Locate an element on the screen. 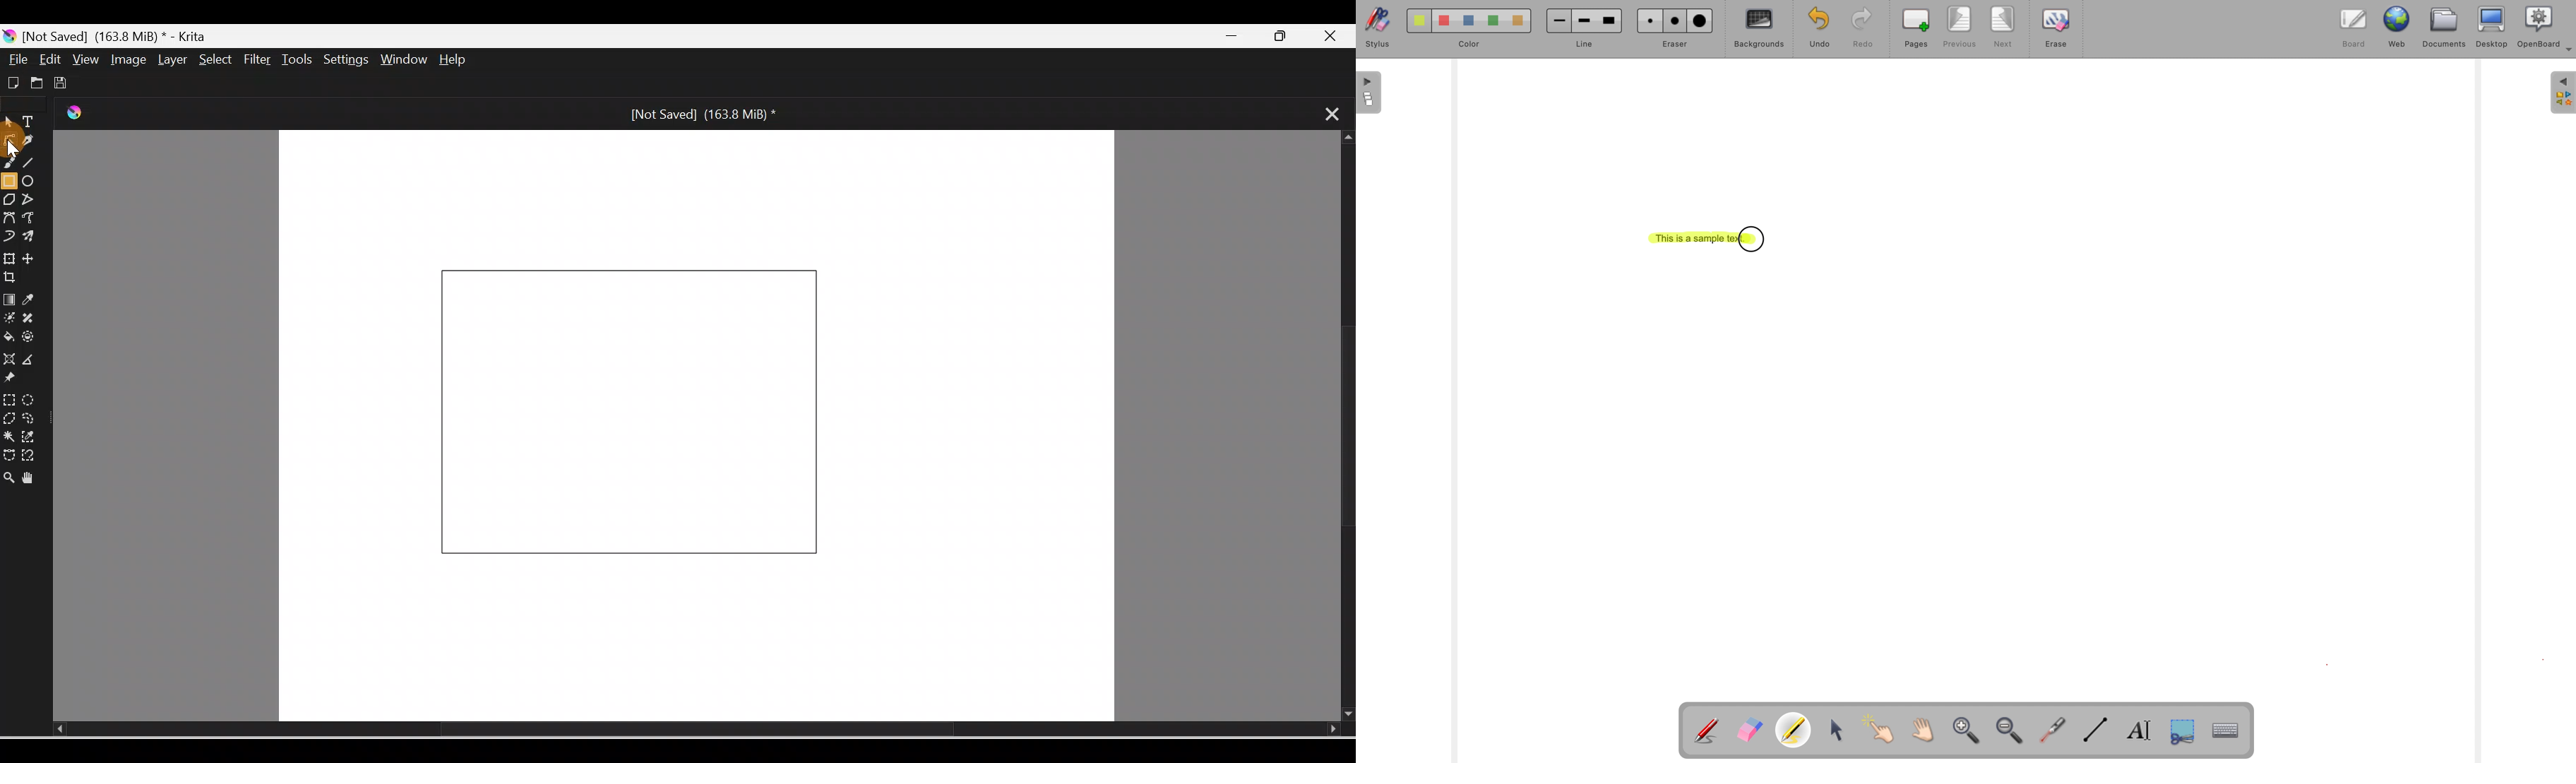 This screenshot has width=2576, height=784. Freehand selection tool is located at coordinates (32, 418).